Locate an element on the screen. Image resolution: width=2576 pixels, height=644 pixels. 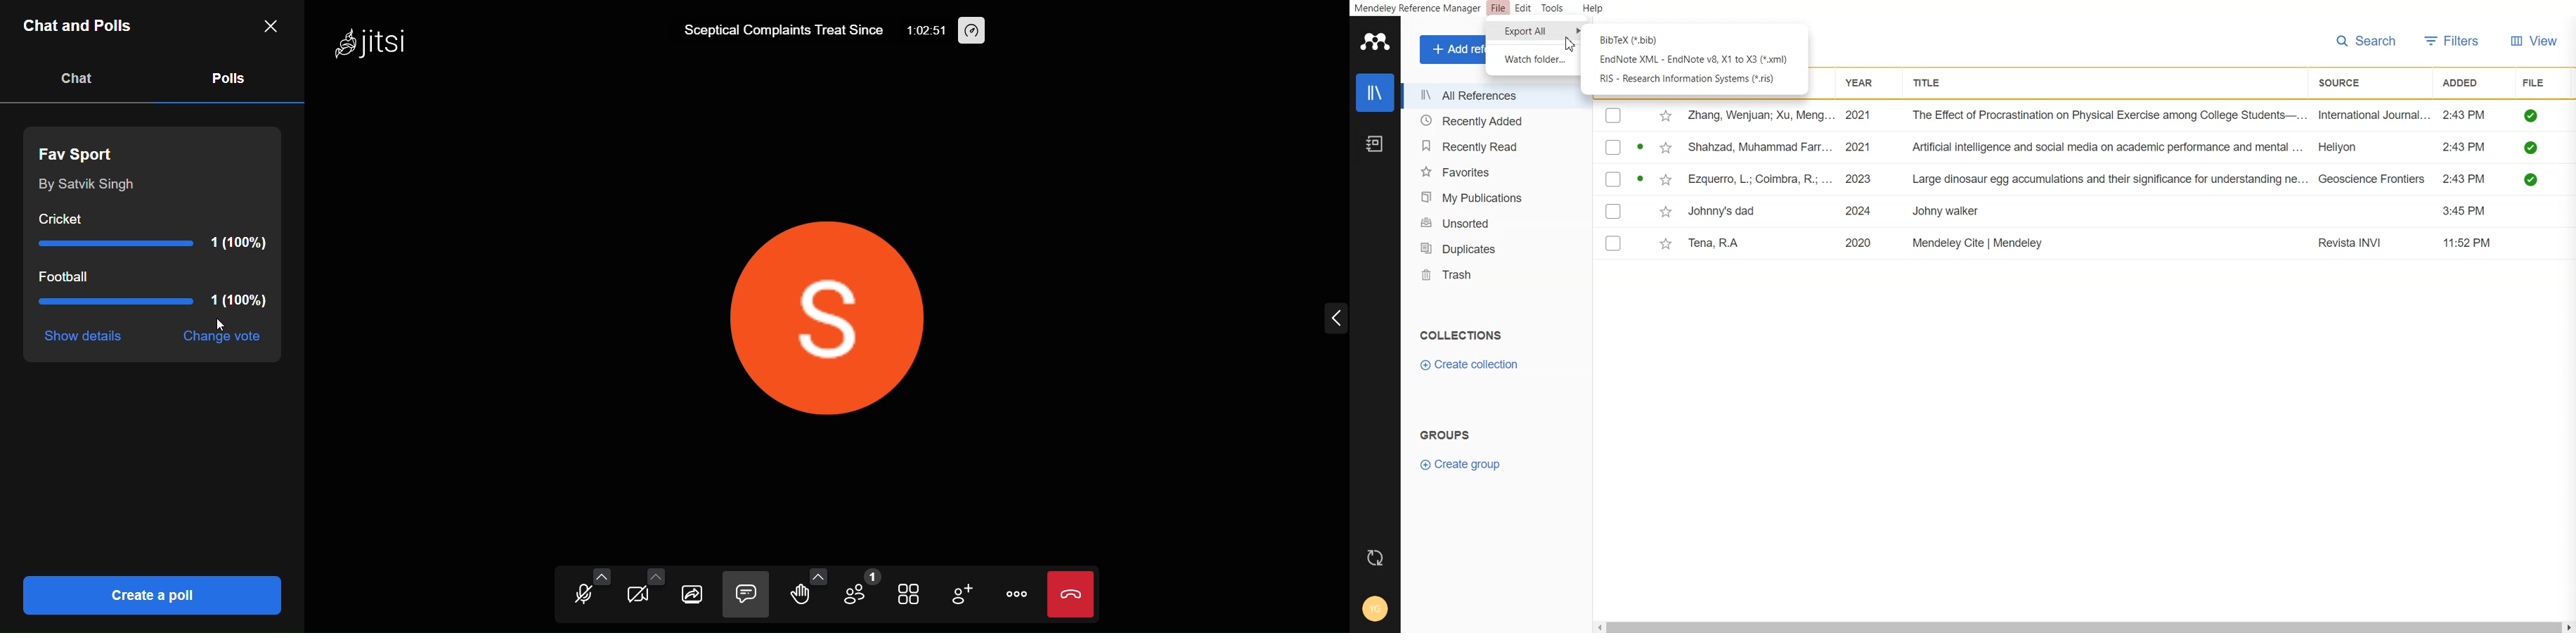
2023 is located at coordinates (1861, 178).